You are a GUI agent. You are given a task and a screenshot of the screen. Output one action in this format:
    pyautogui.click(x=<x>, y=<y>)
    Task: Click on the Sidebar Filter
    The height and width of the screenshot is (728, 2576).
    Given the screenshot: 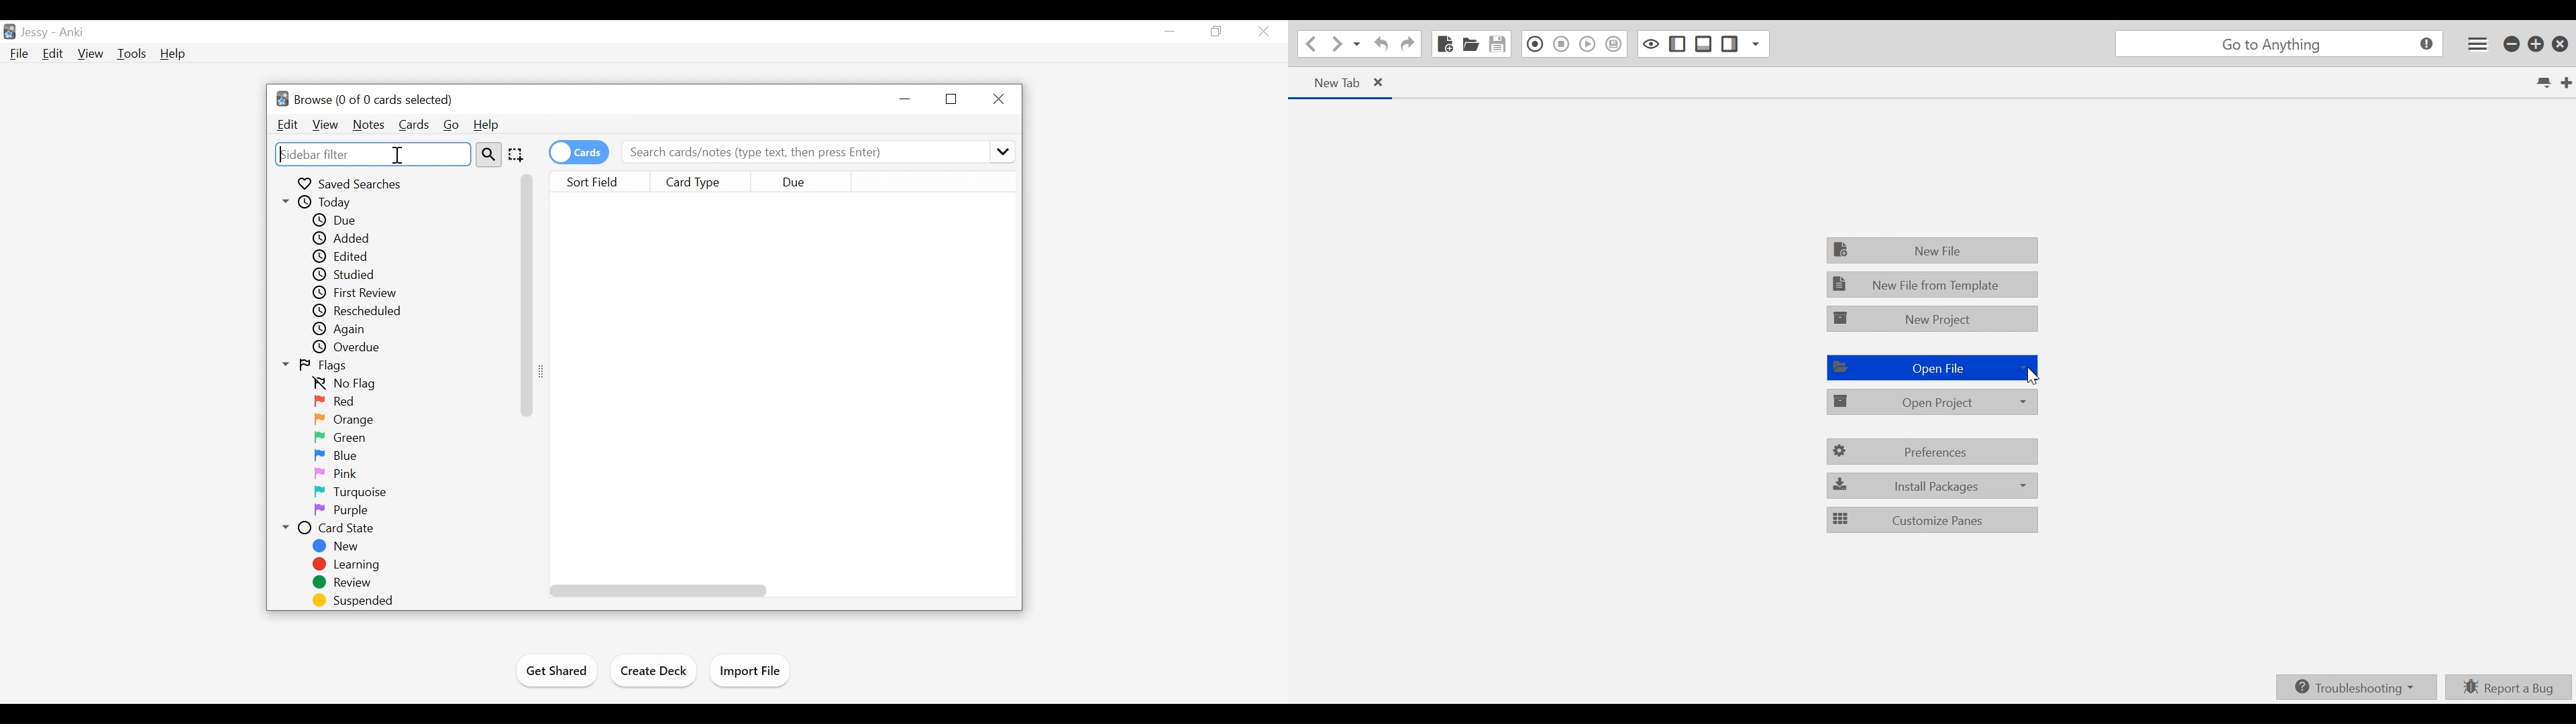 What is the action you would take?
    pyautogui.click(x=373, y=154)
    